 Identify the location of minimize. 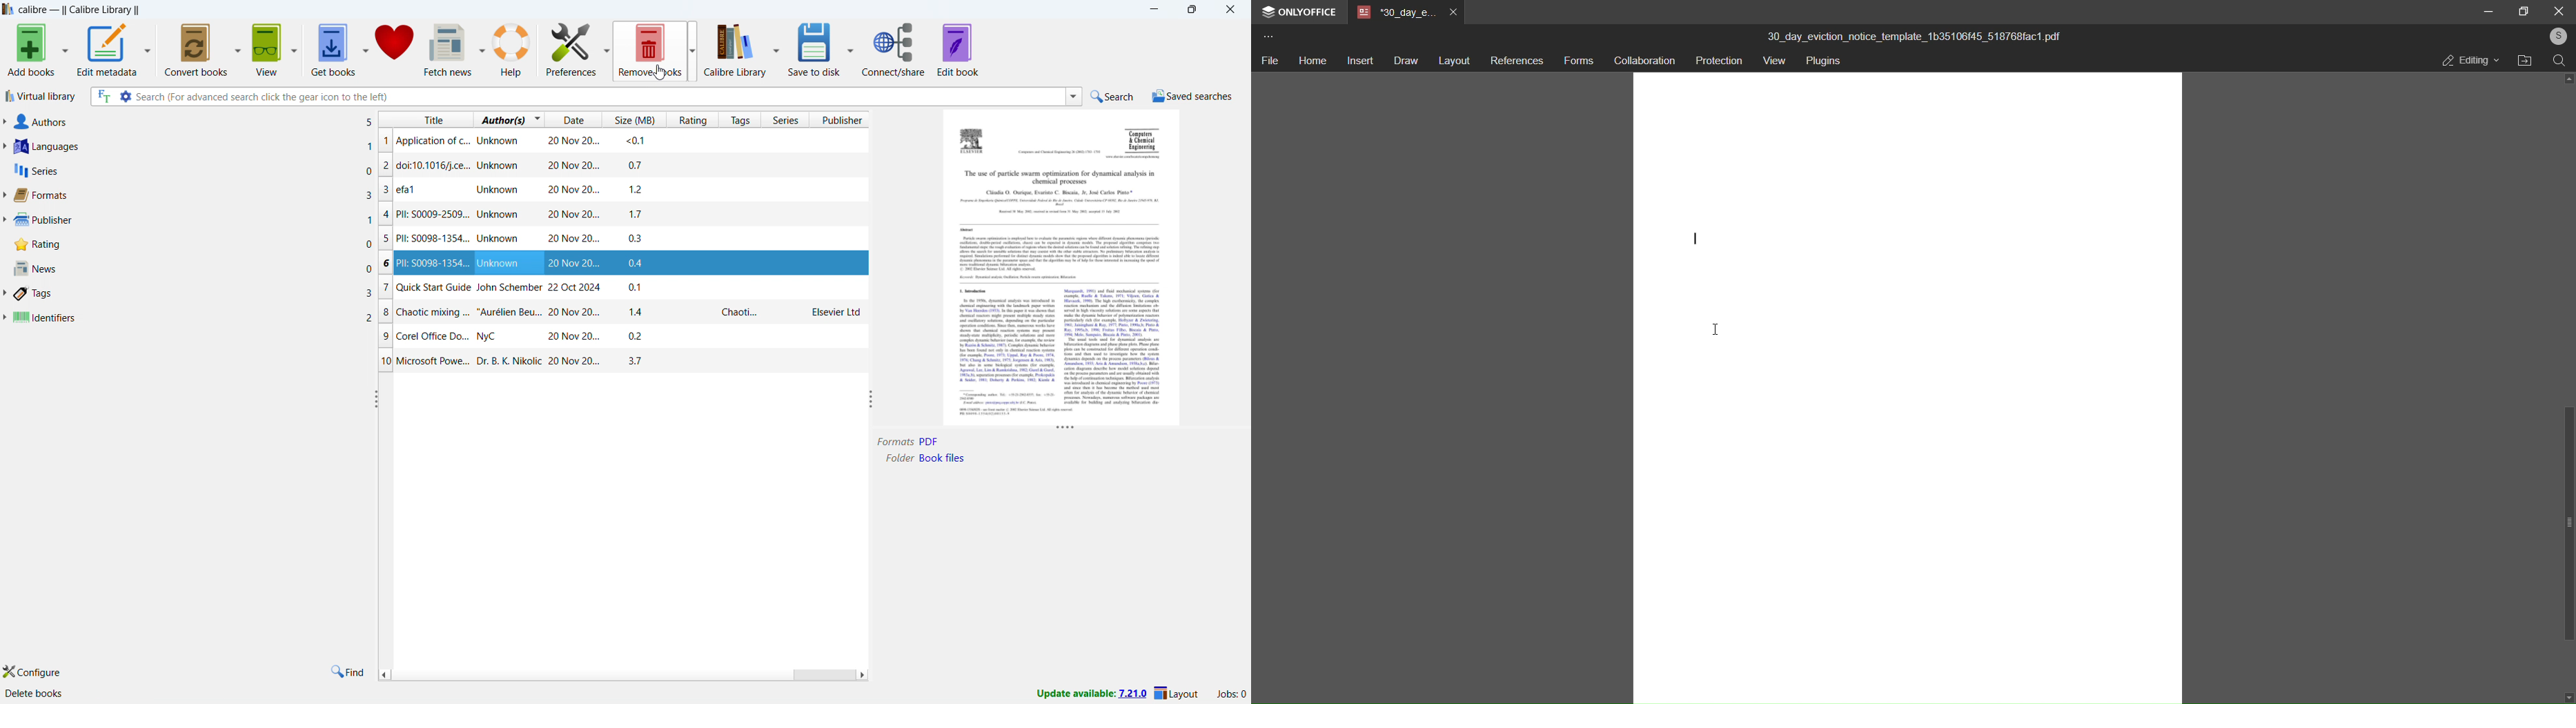
(2487, 11).